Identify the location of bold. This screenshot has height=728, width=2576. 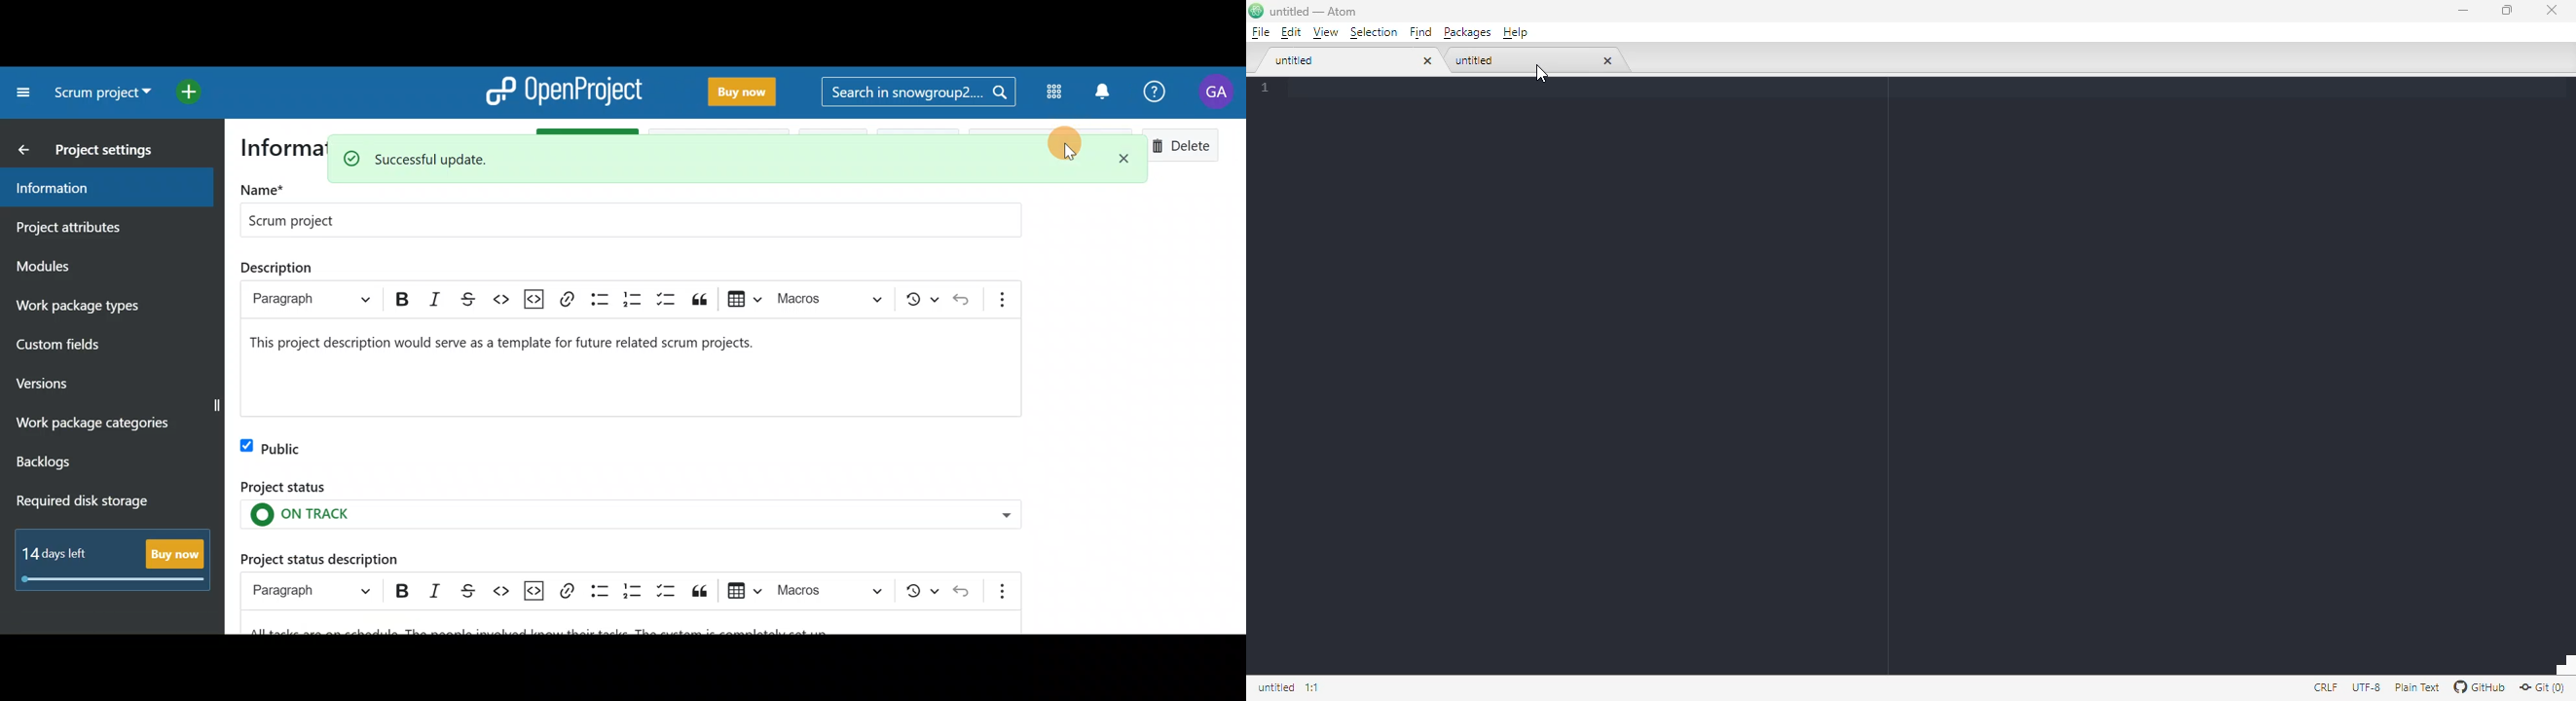
(402, 299).